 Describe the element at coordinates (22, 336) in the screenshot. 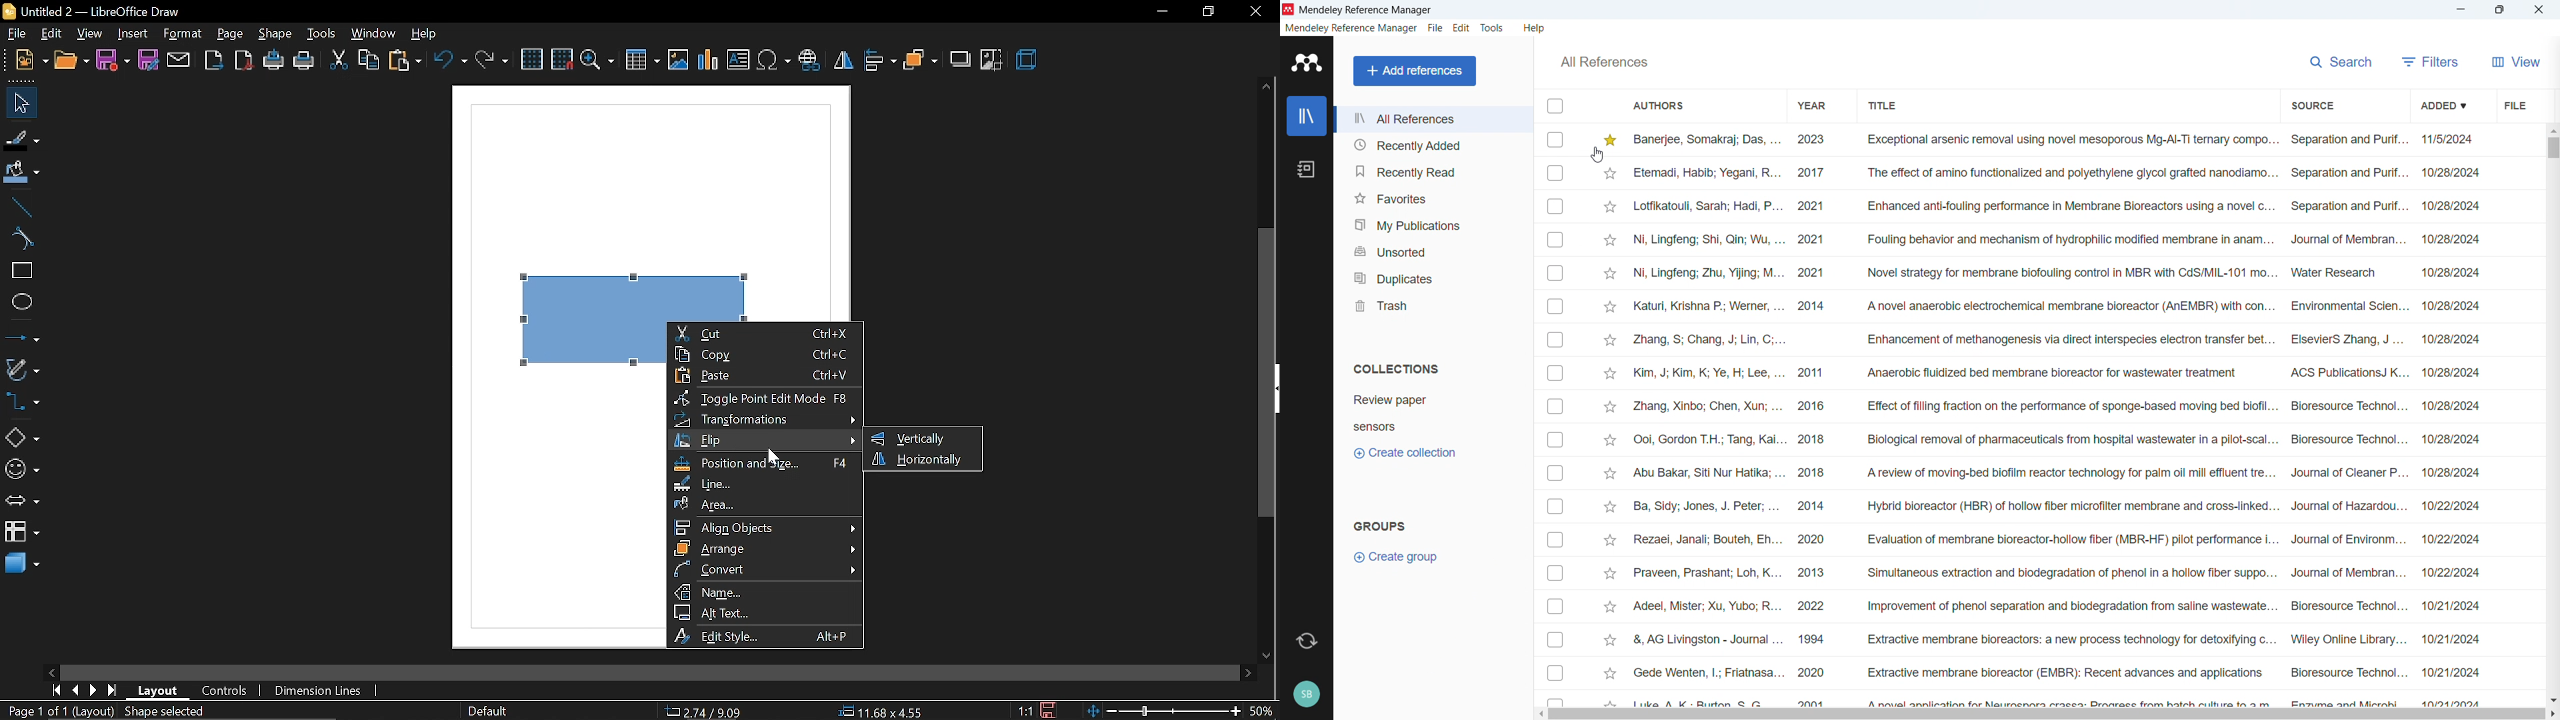

I see `lines and arrows` at that location.